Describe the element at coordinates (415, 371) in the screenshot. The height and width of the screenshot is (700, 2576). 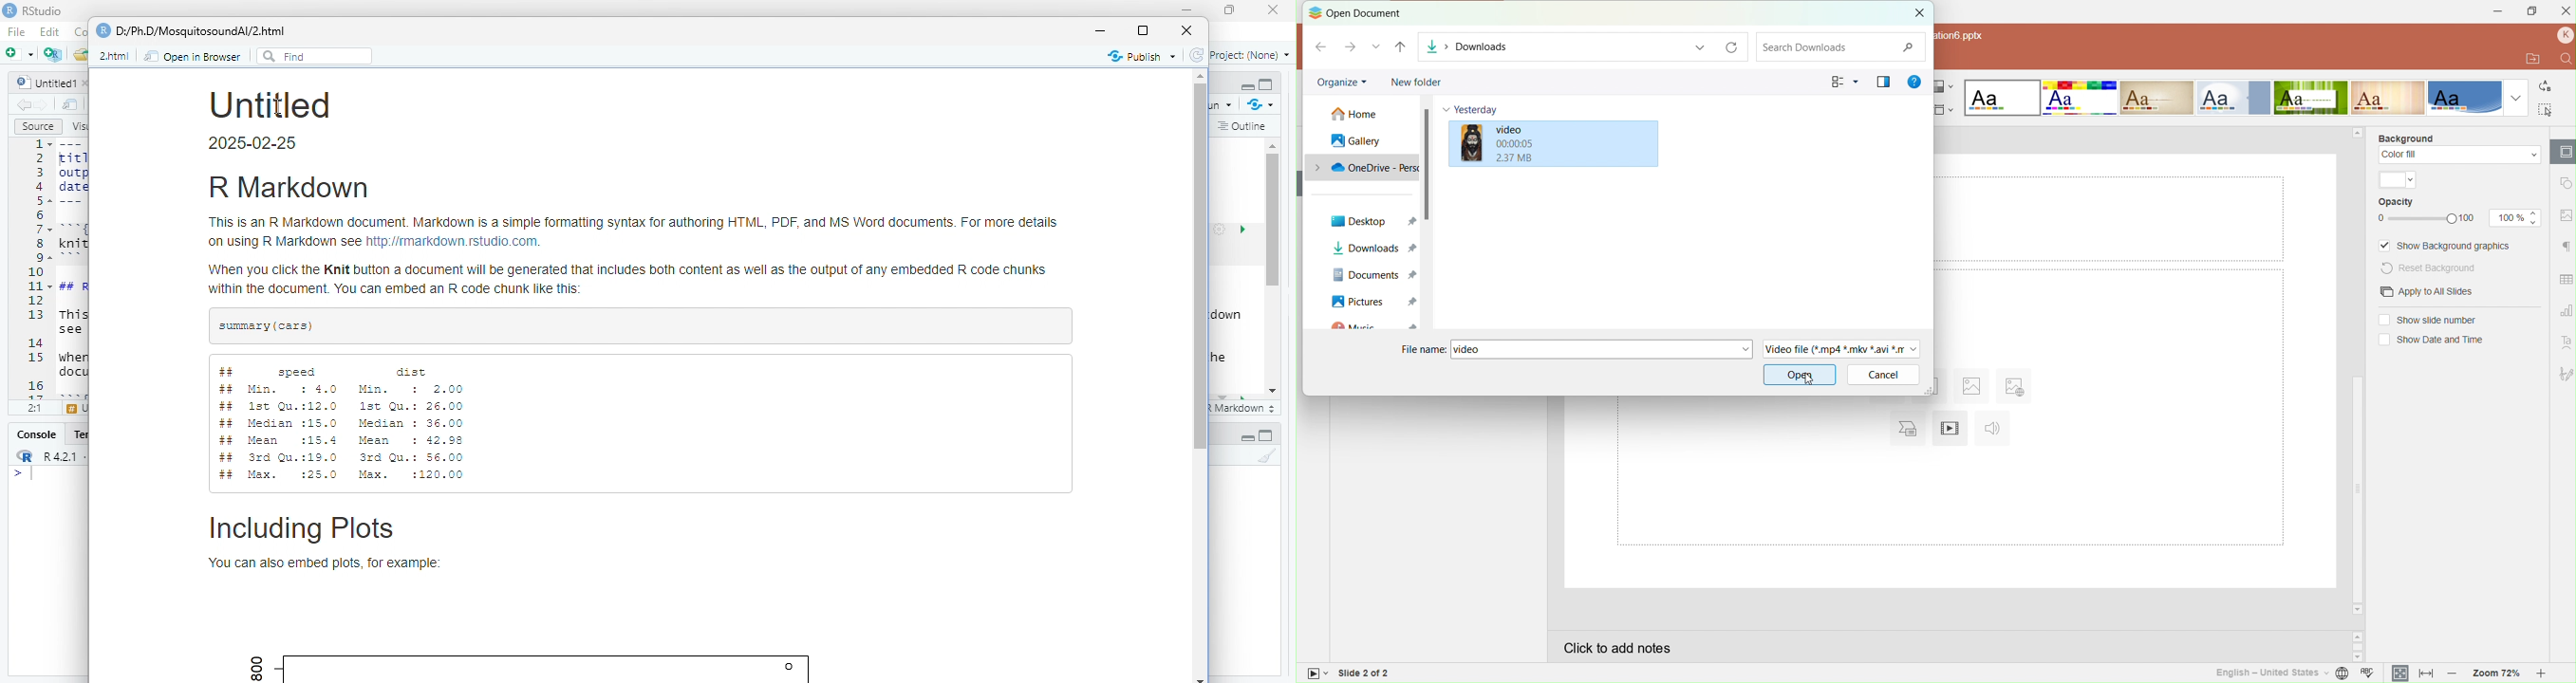
I see `dist` at that location.